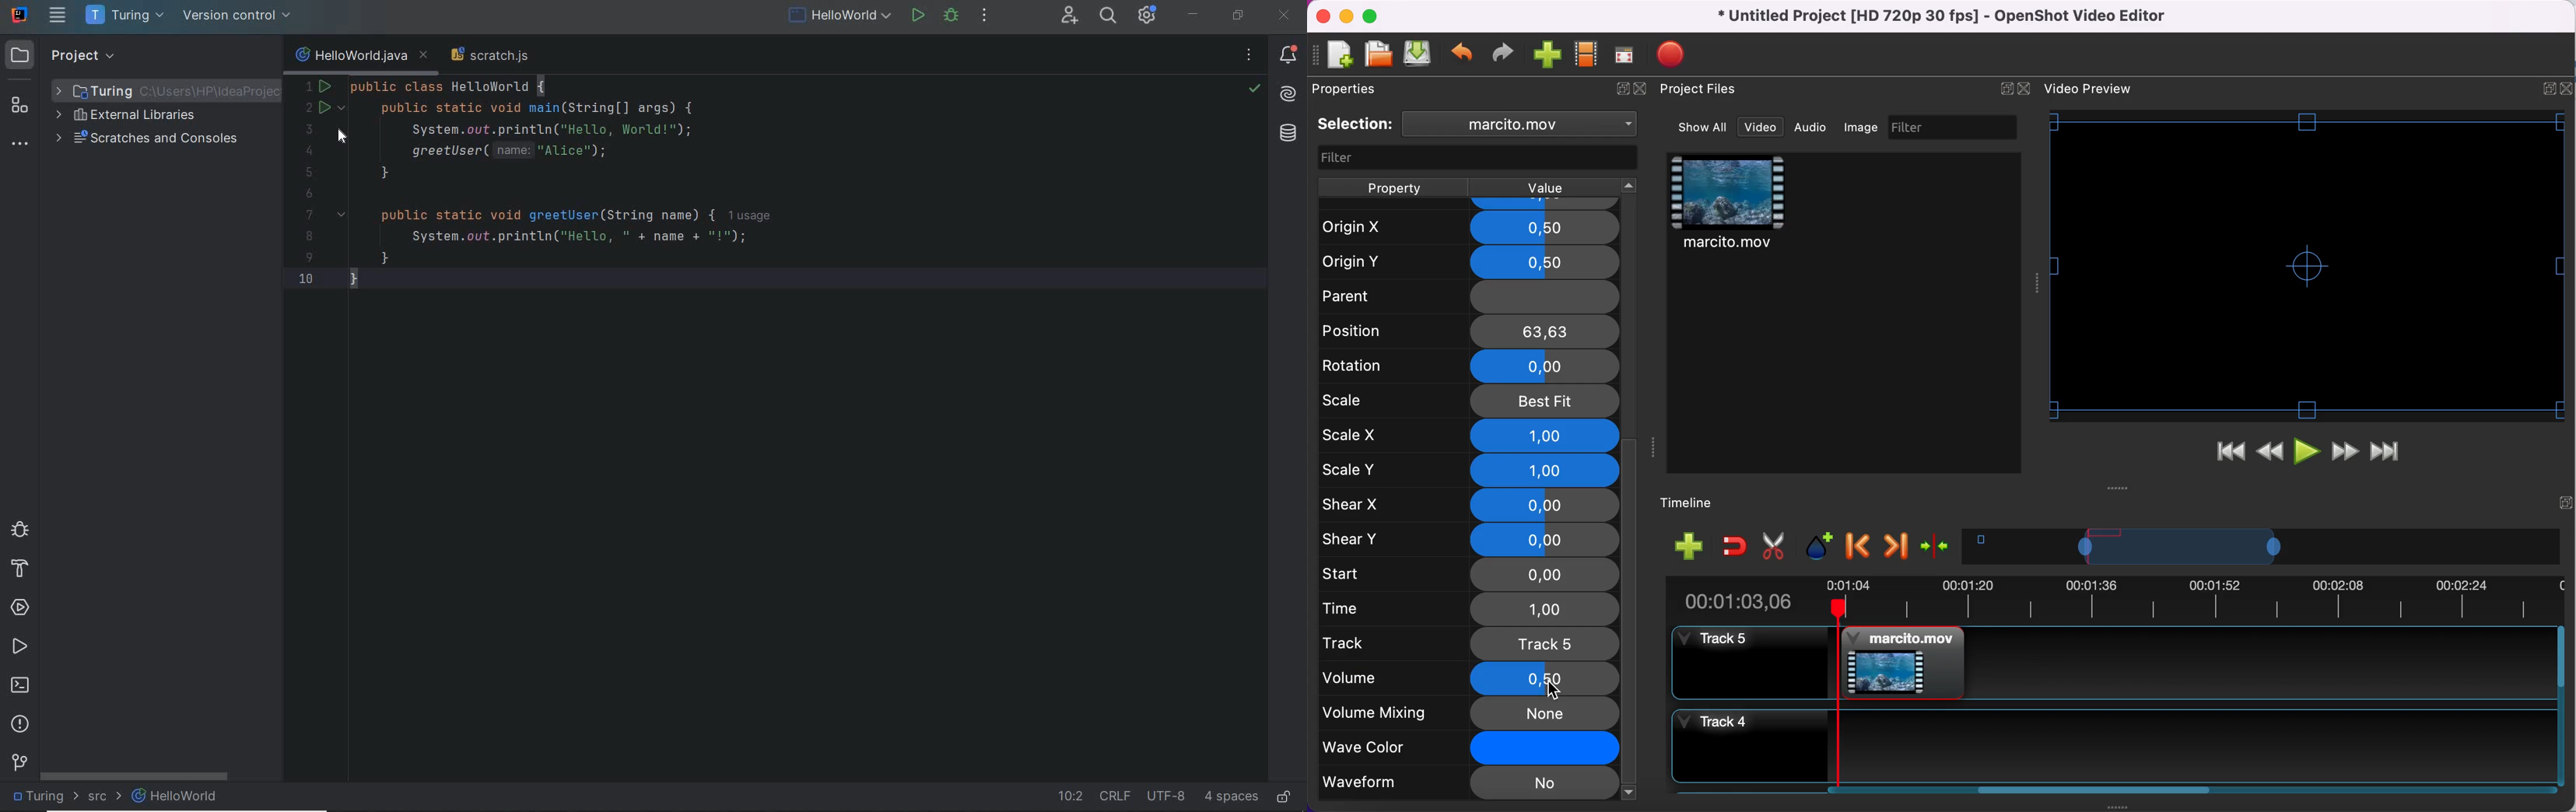  Describe the element at coordinates (21, 724) in the screenshot. I see `problems` at that location.